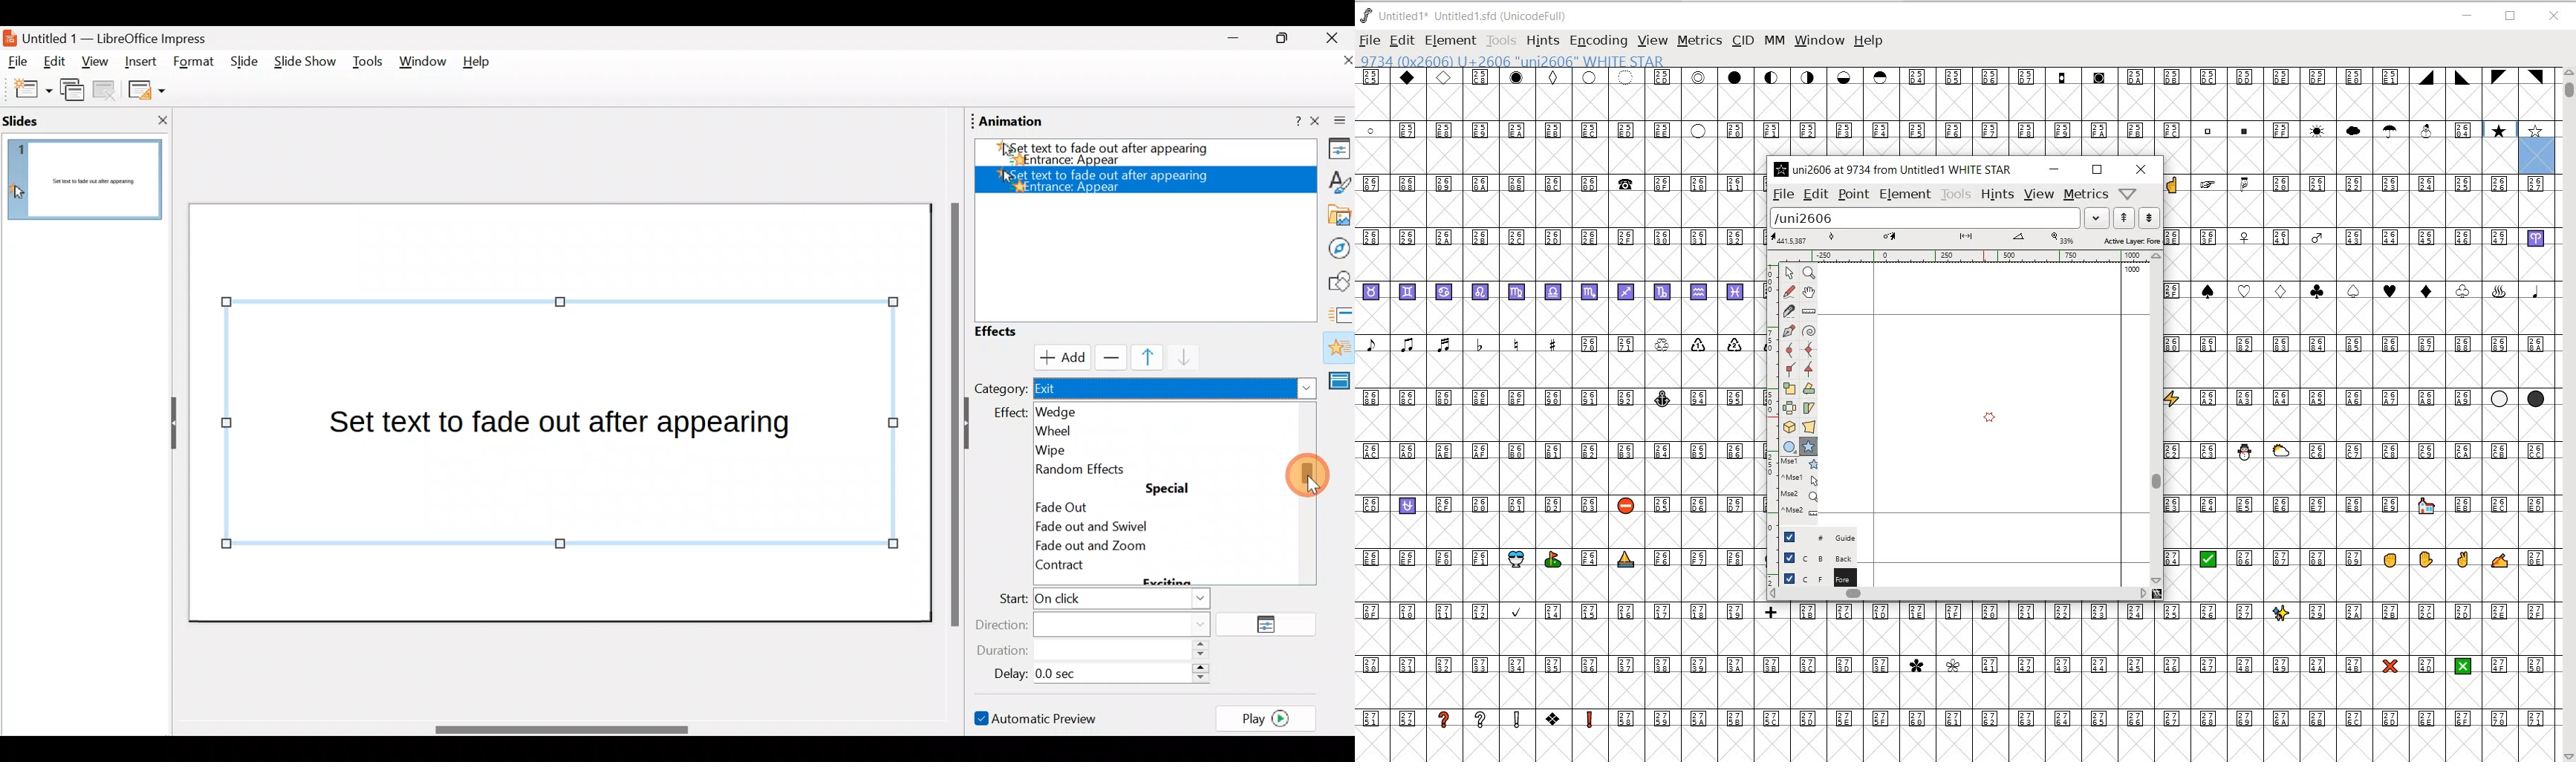  Describe the element at coordinates (1337, 216) in the screenshot. I see `Gallery` at that location.